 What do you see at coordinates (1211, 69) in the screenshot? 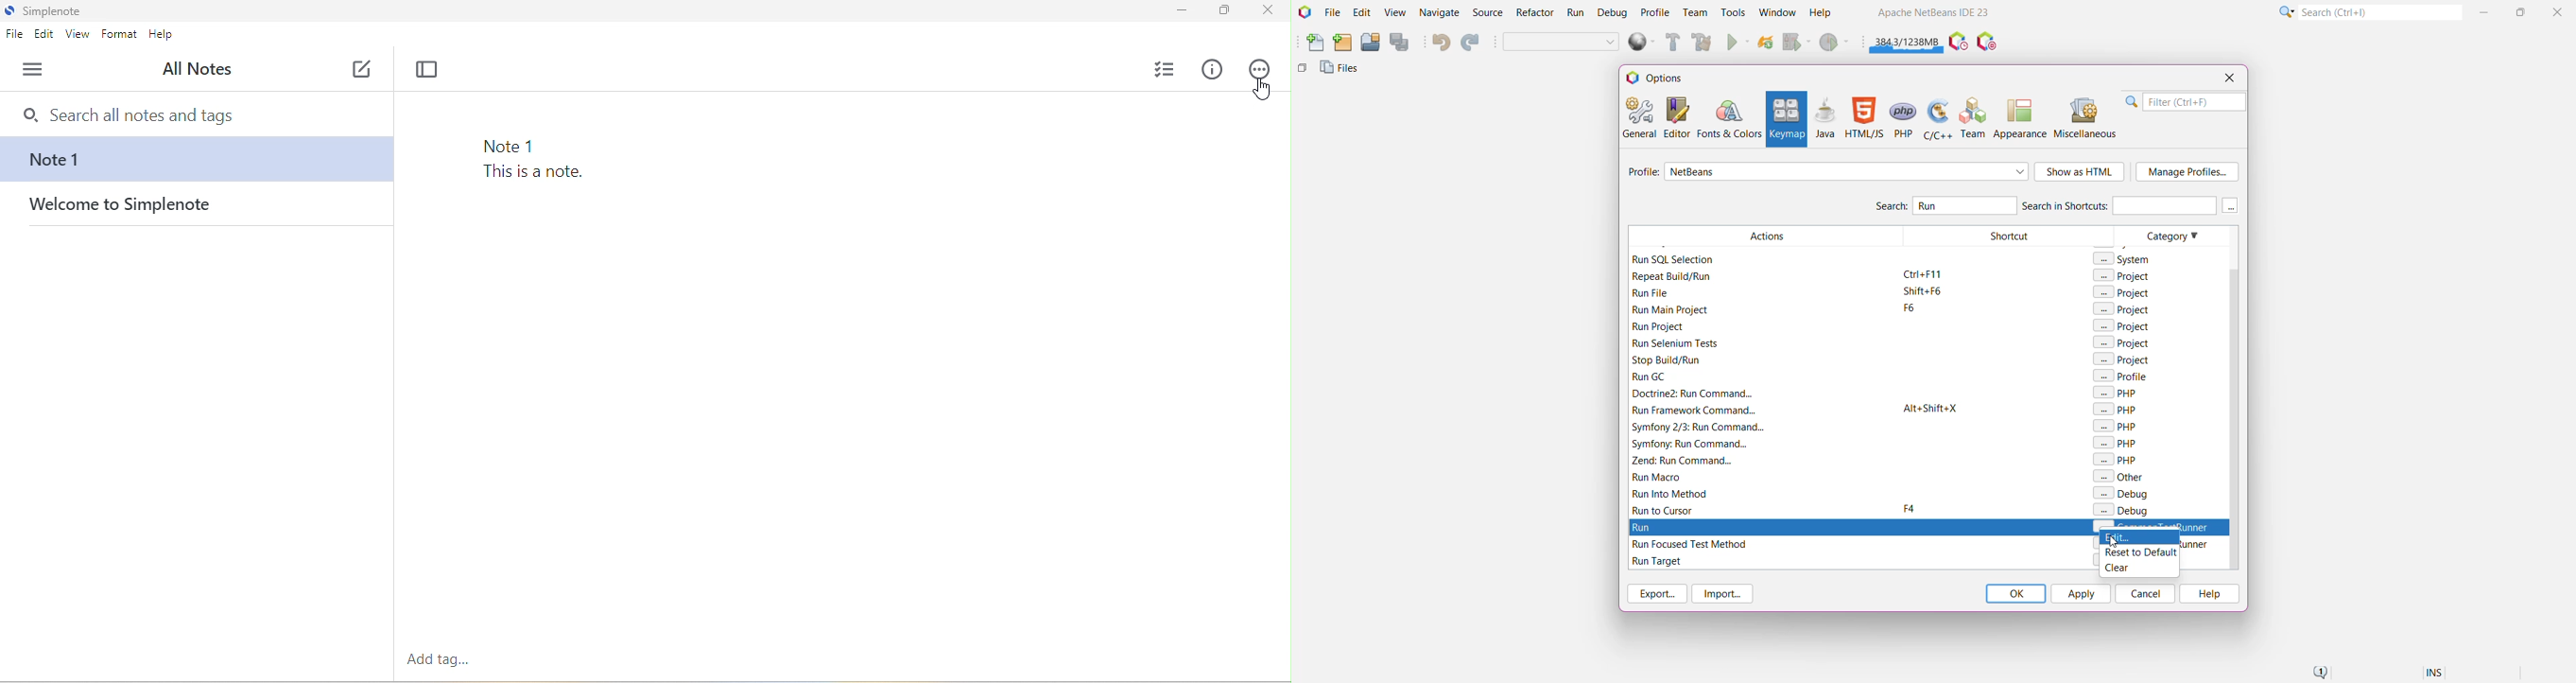
I see `info` at bounding box center [1211, 69].